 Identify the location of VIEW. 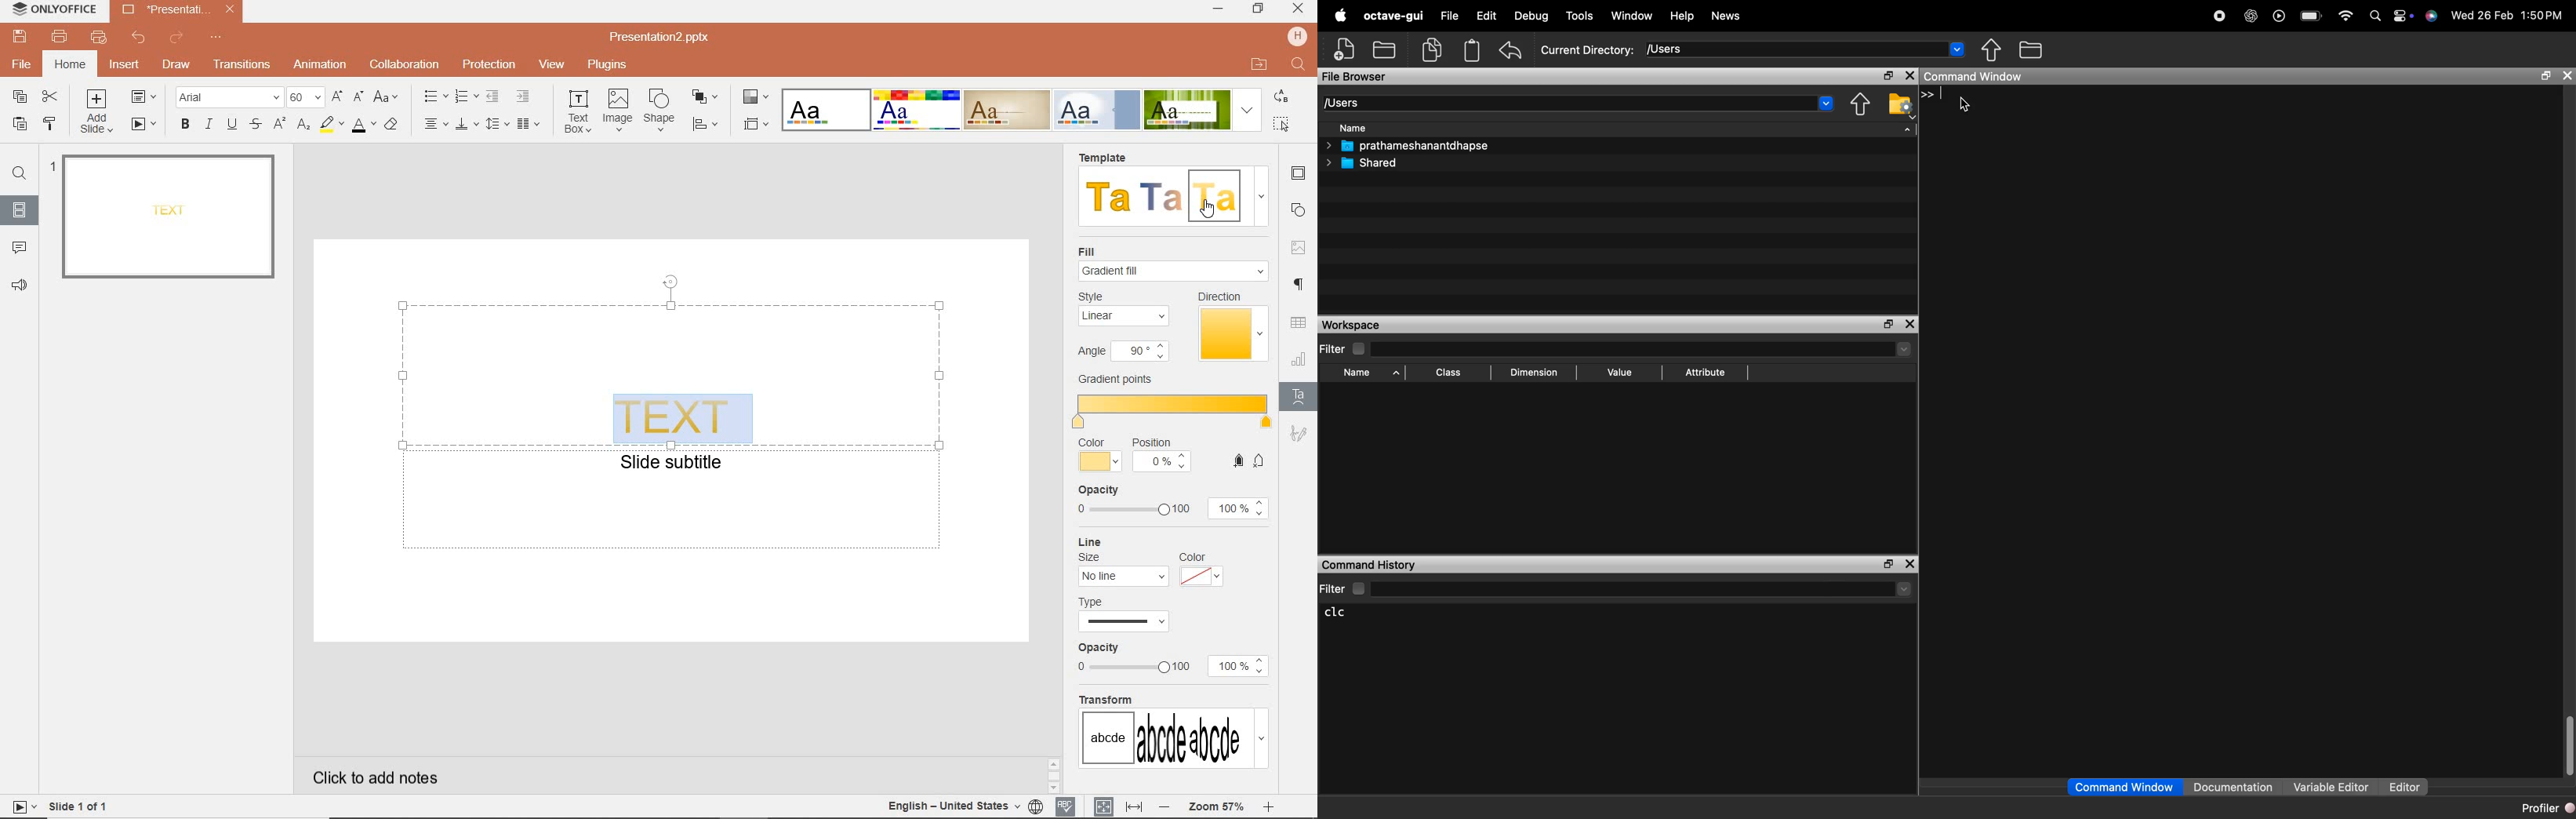
(553, 66).